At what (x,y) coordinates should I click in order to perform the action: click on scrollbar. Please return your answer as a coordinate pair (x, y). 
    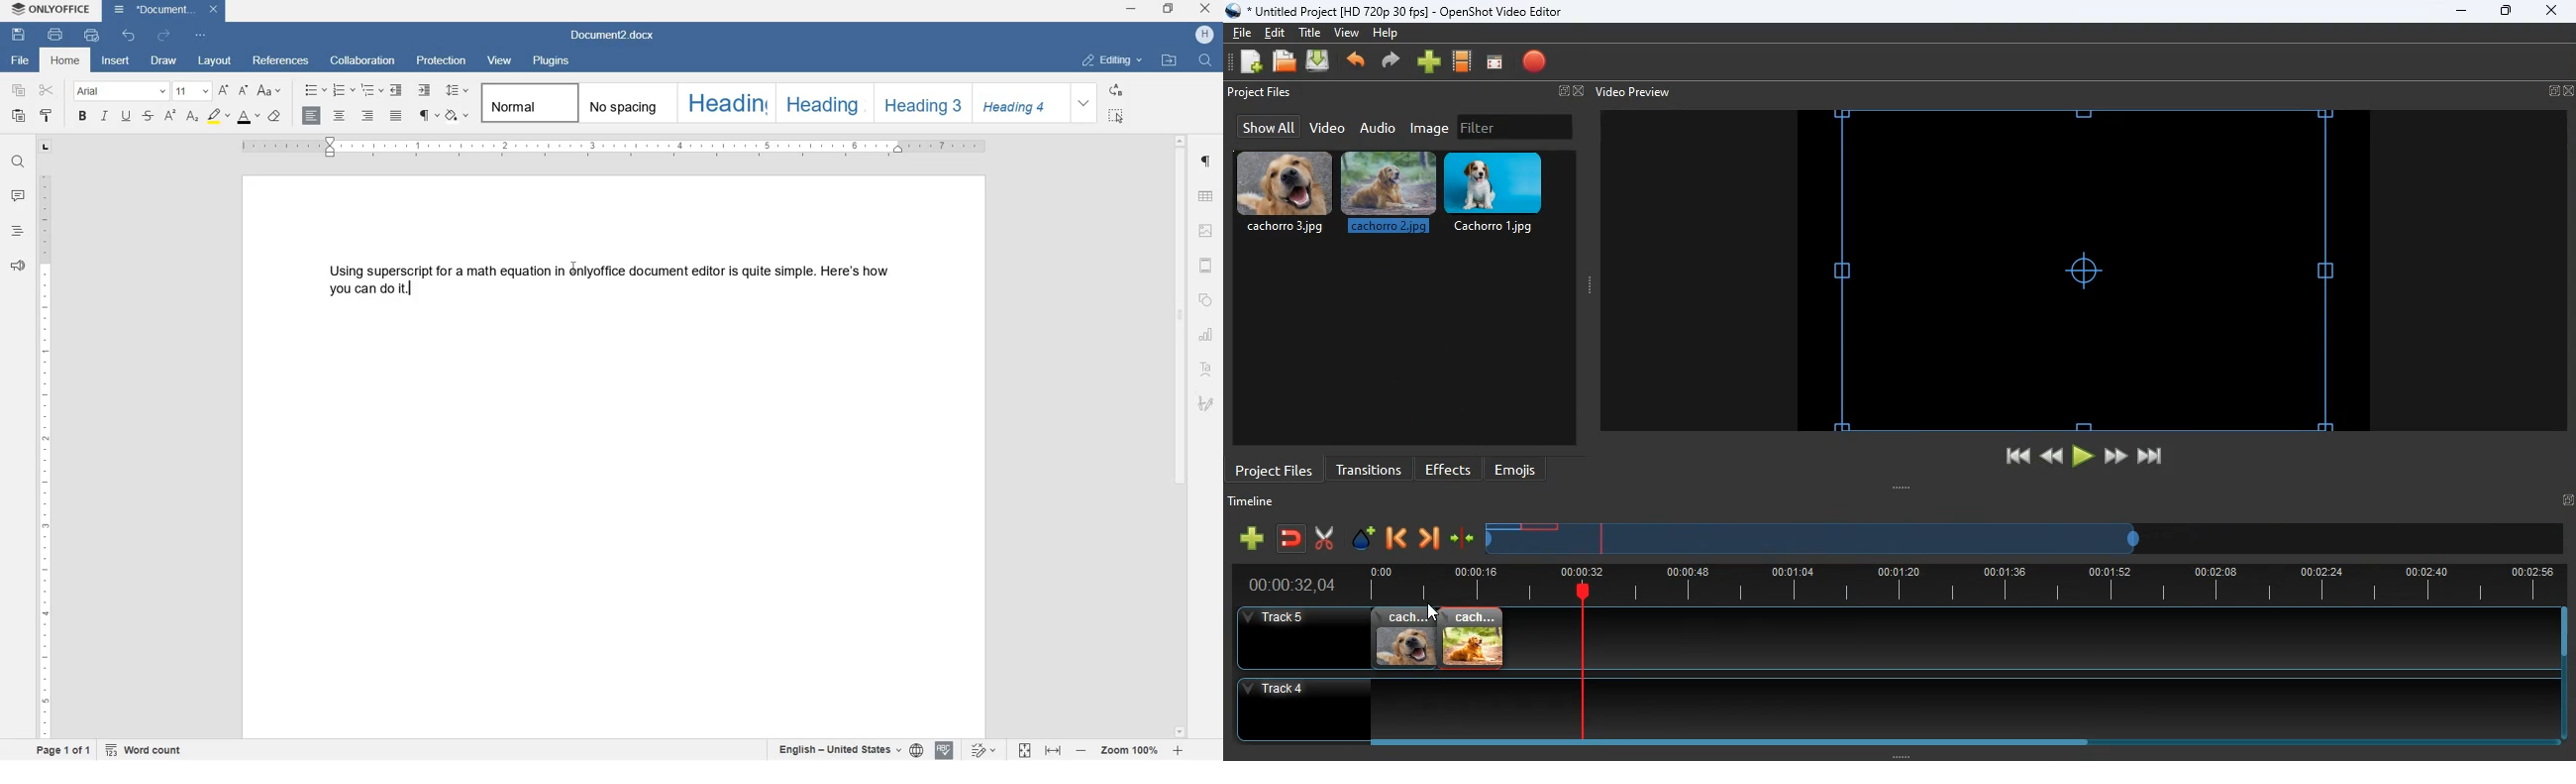
    Looking at the image, I should click on (1183, 436).